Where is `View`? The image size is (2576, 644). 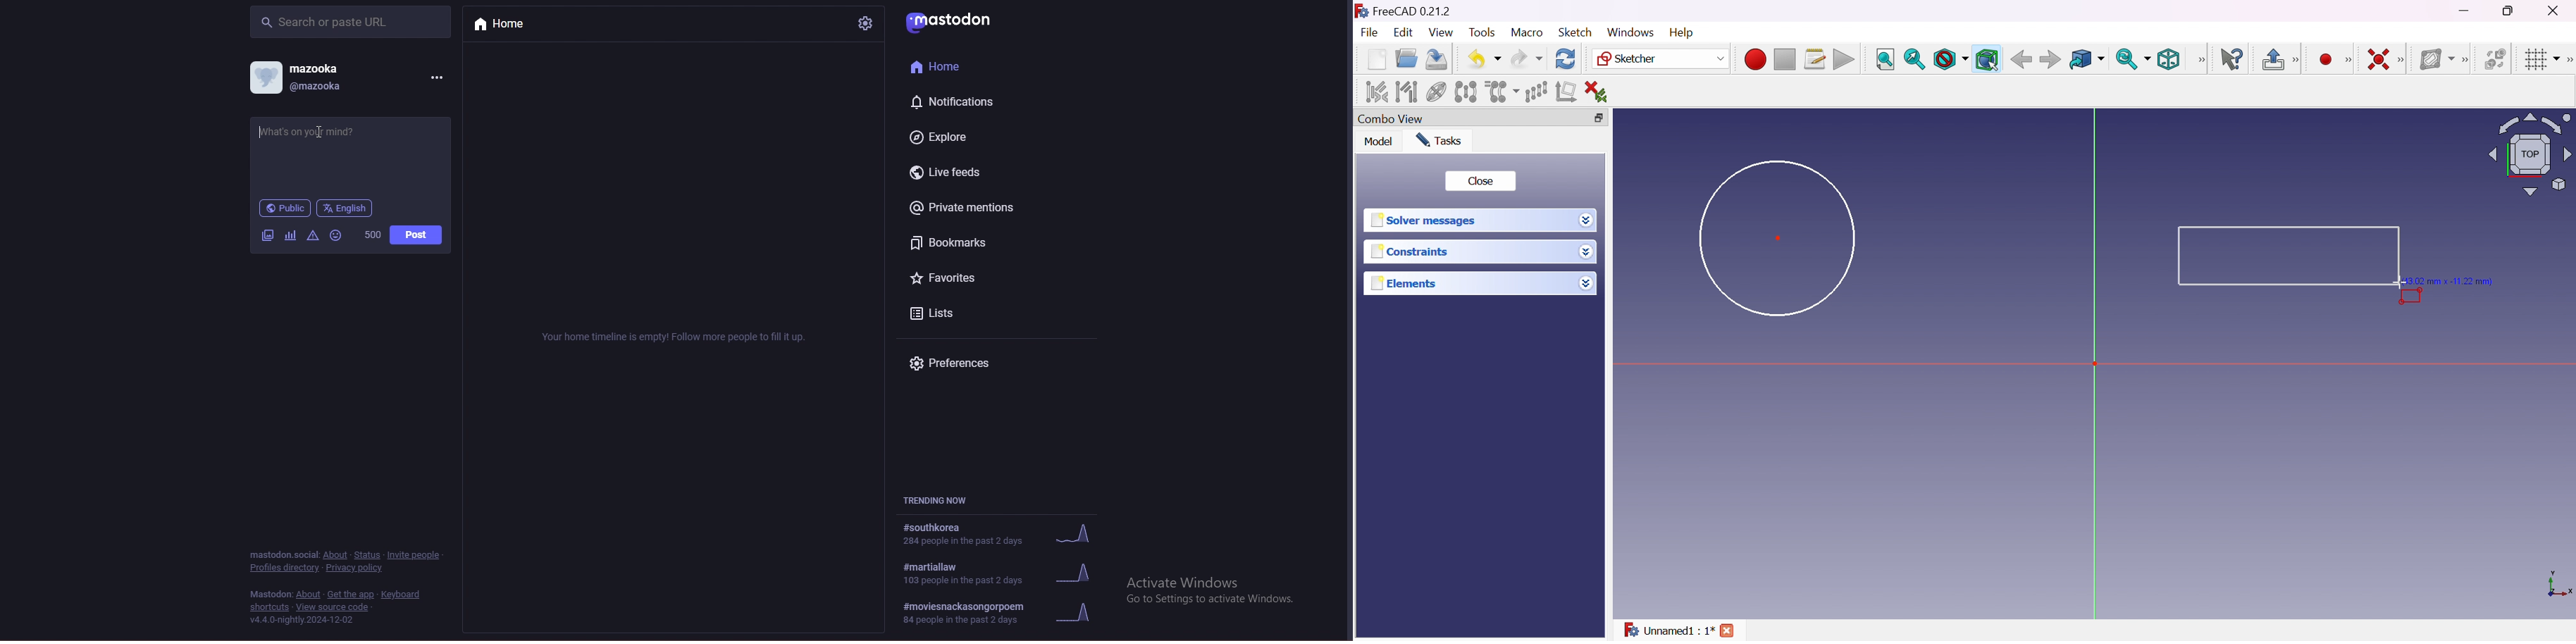 View is located at coordinates (2202, 59).